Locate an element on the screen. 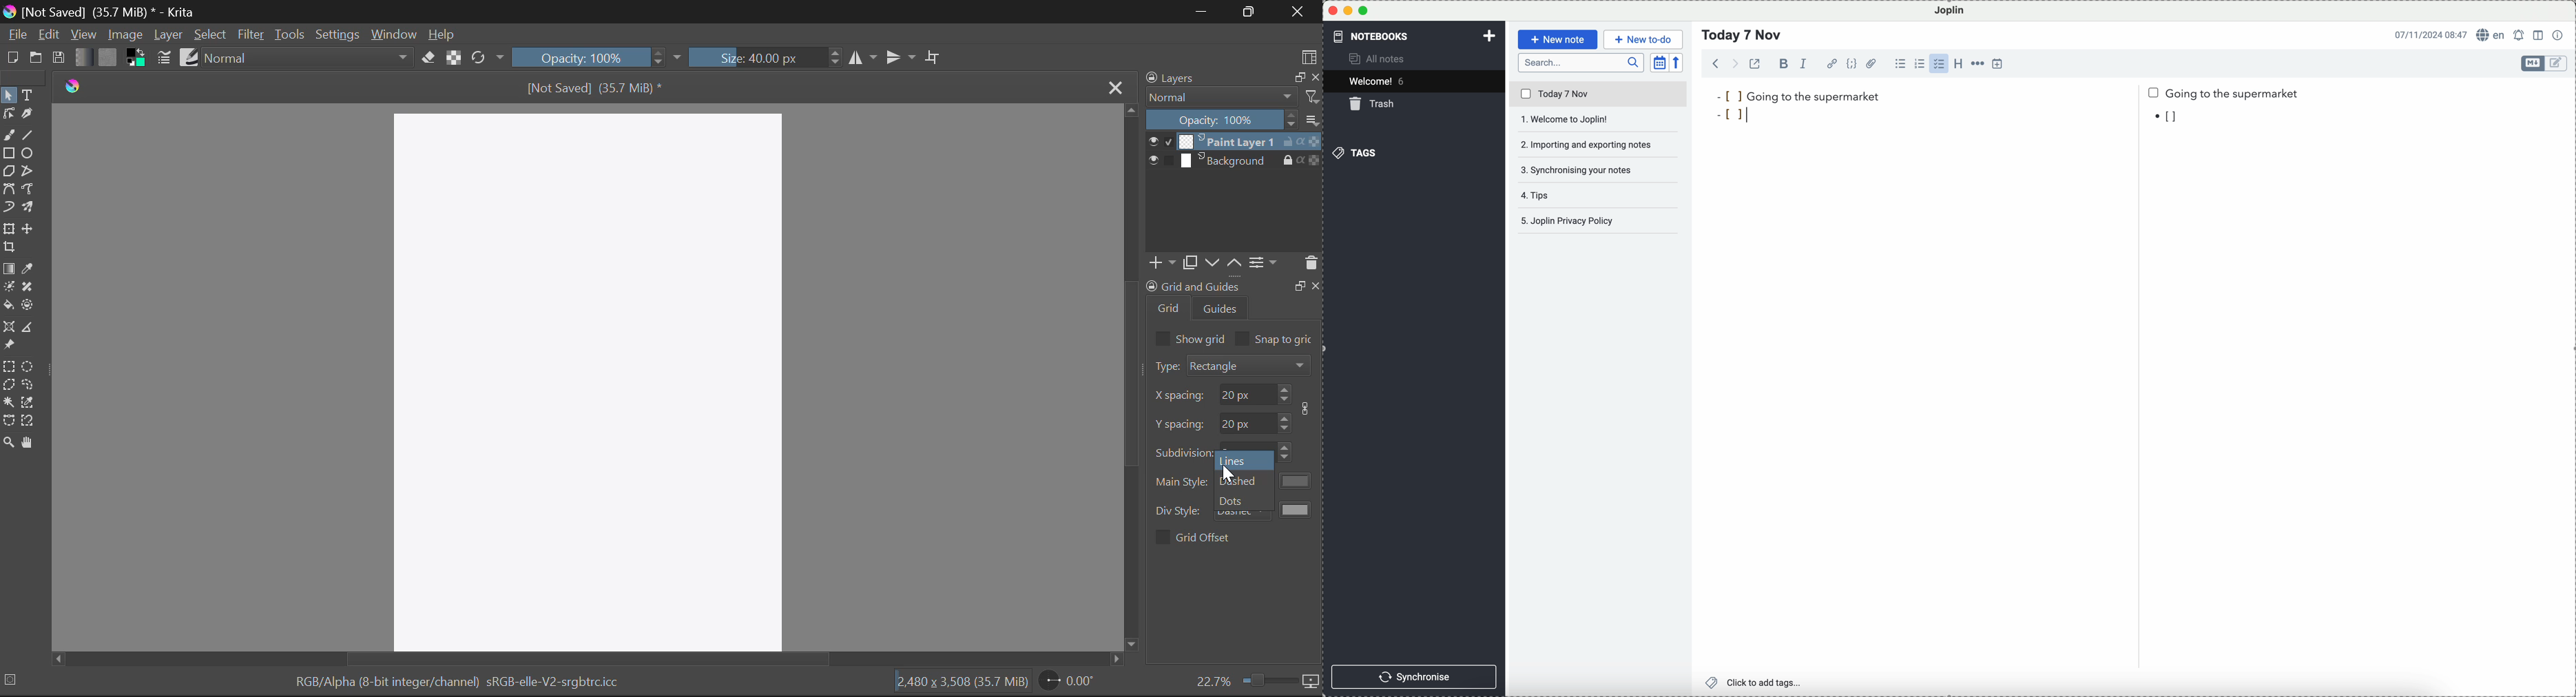  show/hide is located at coordinates (1160, 141).